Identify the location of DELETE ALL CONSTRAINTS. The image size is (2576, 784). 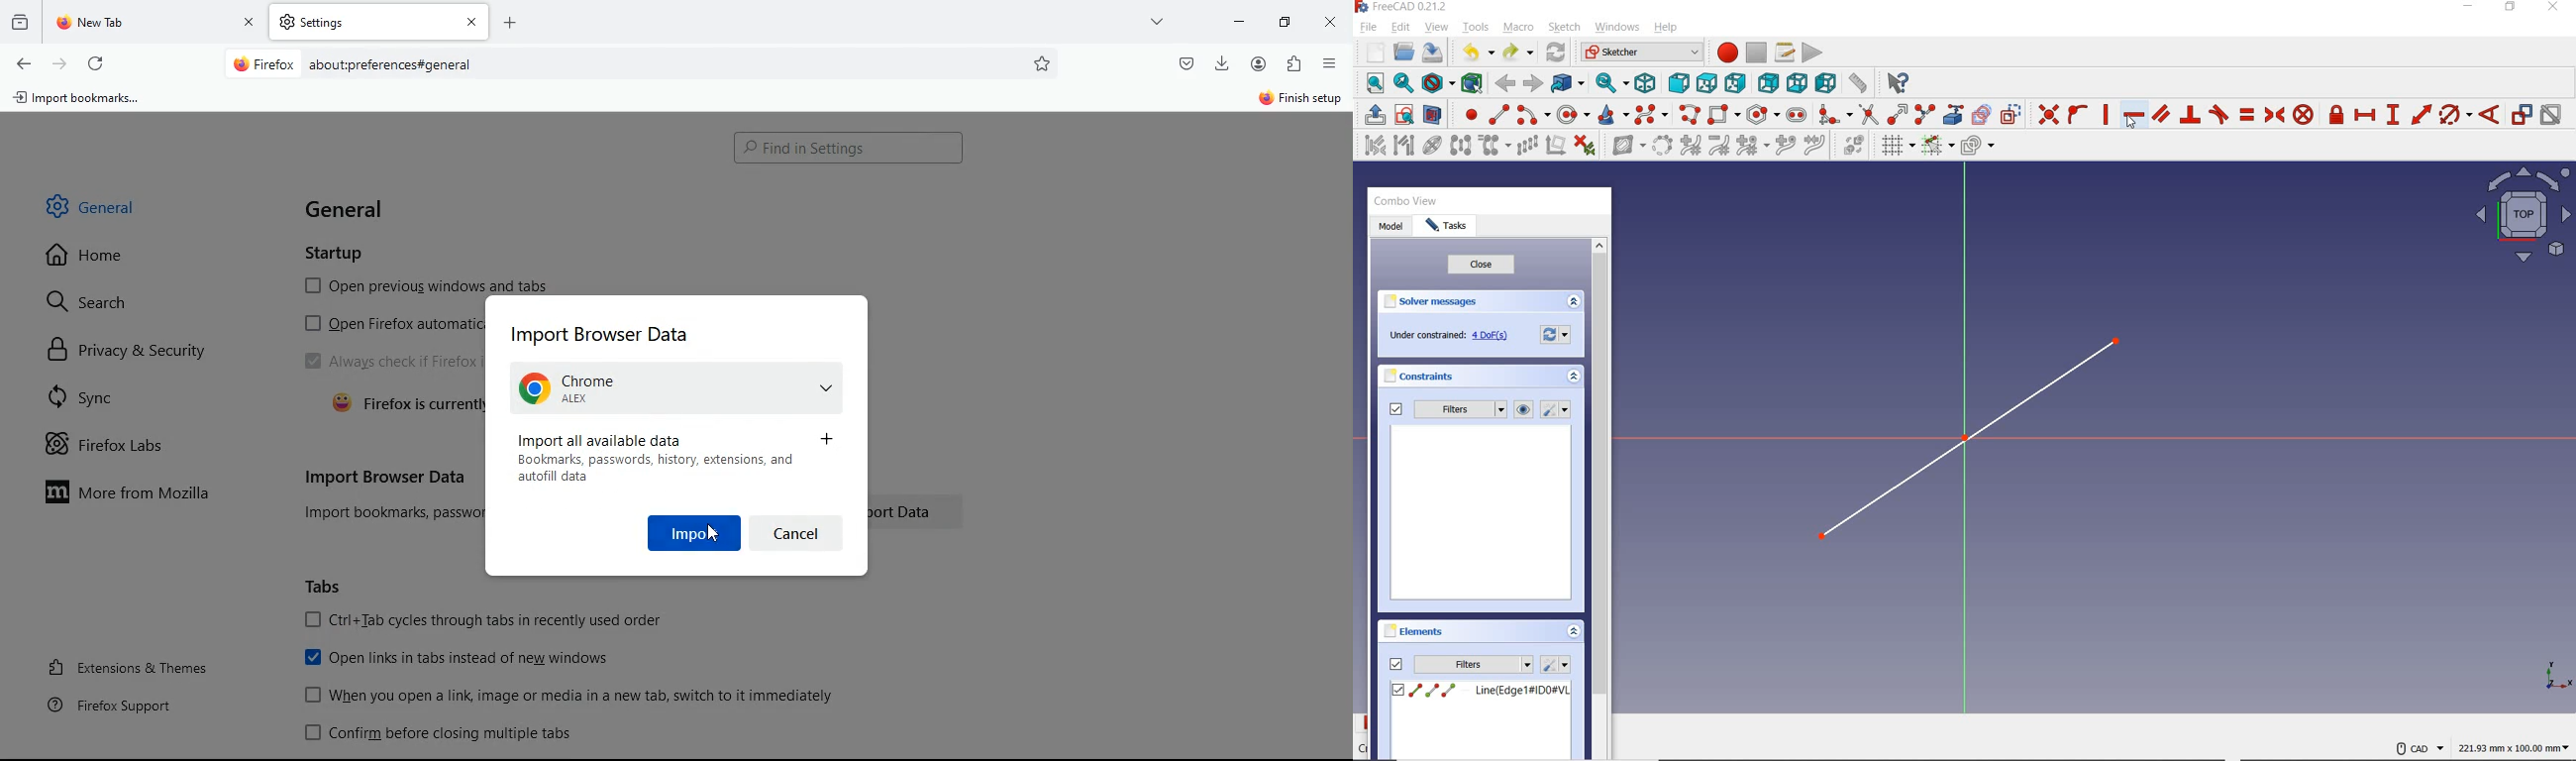
(1585, 144).